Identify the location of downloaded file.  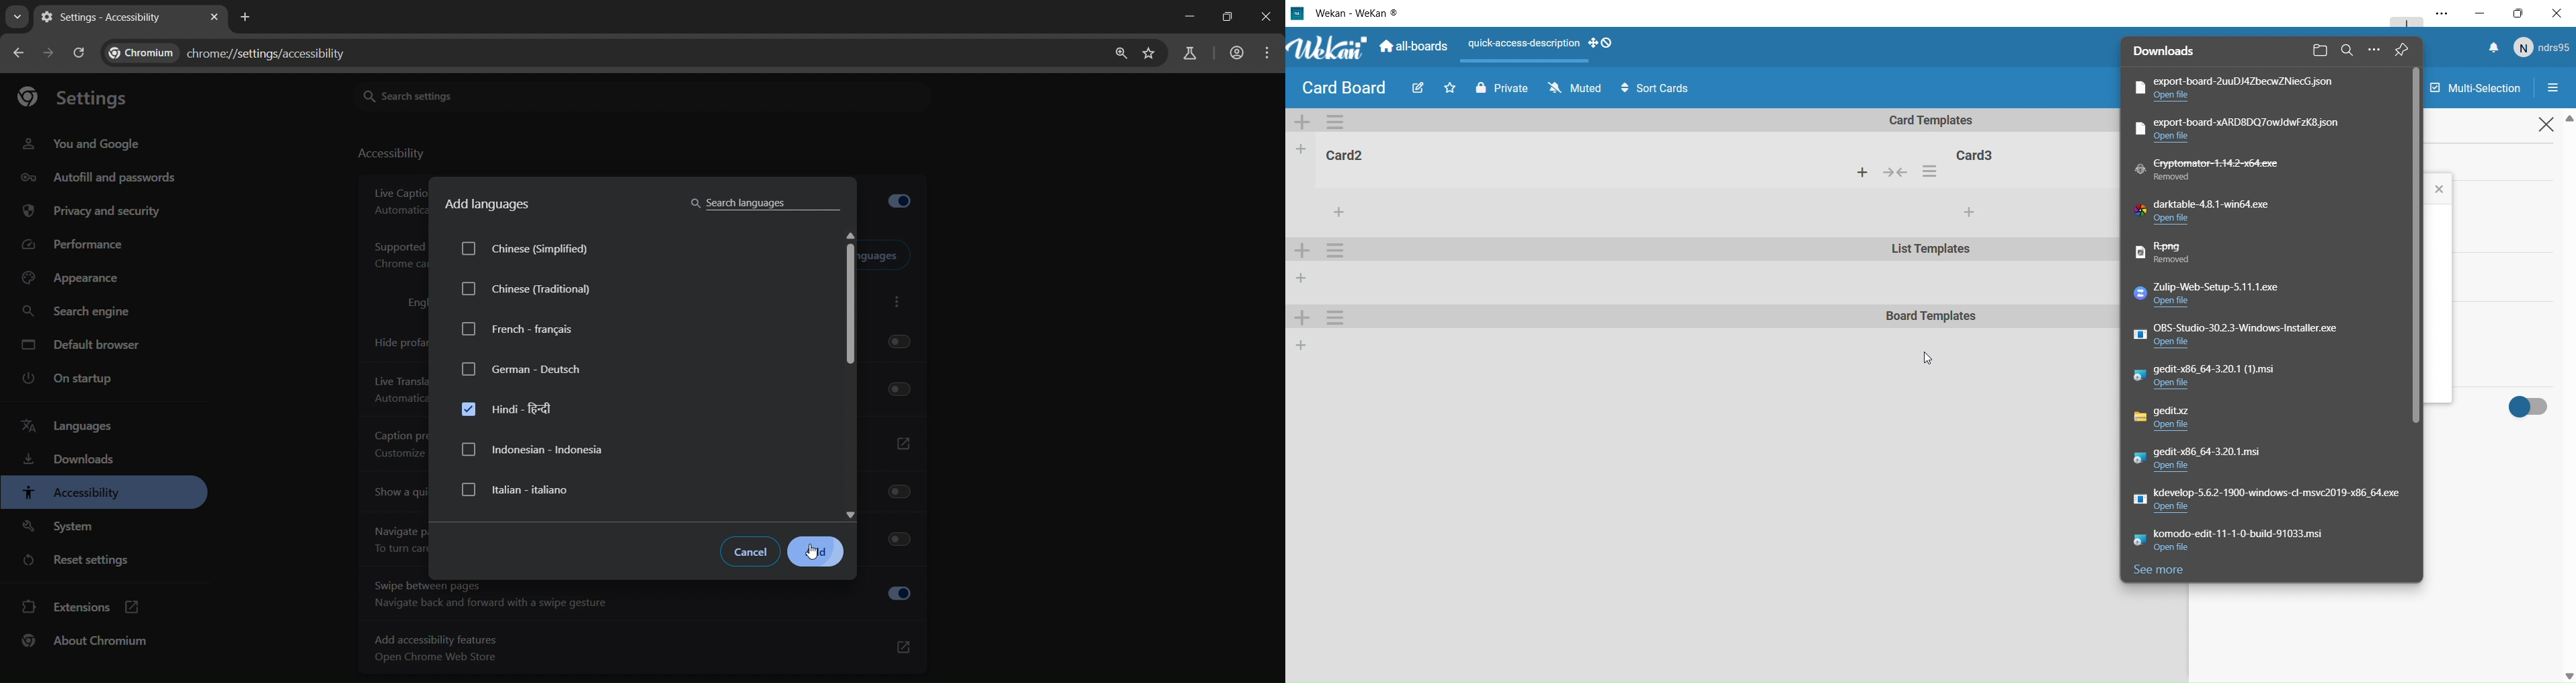
(2276, 542).